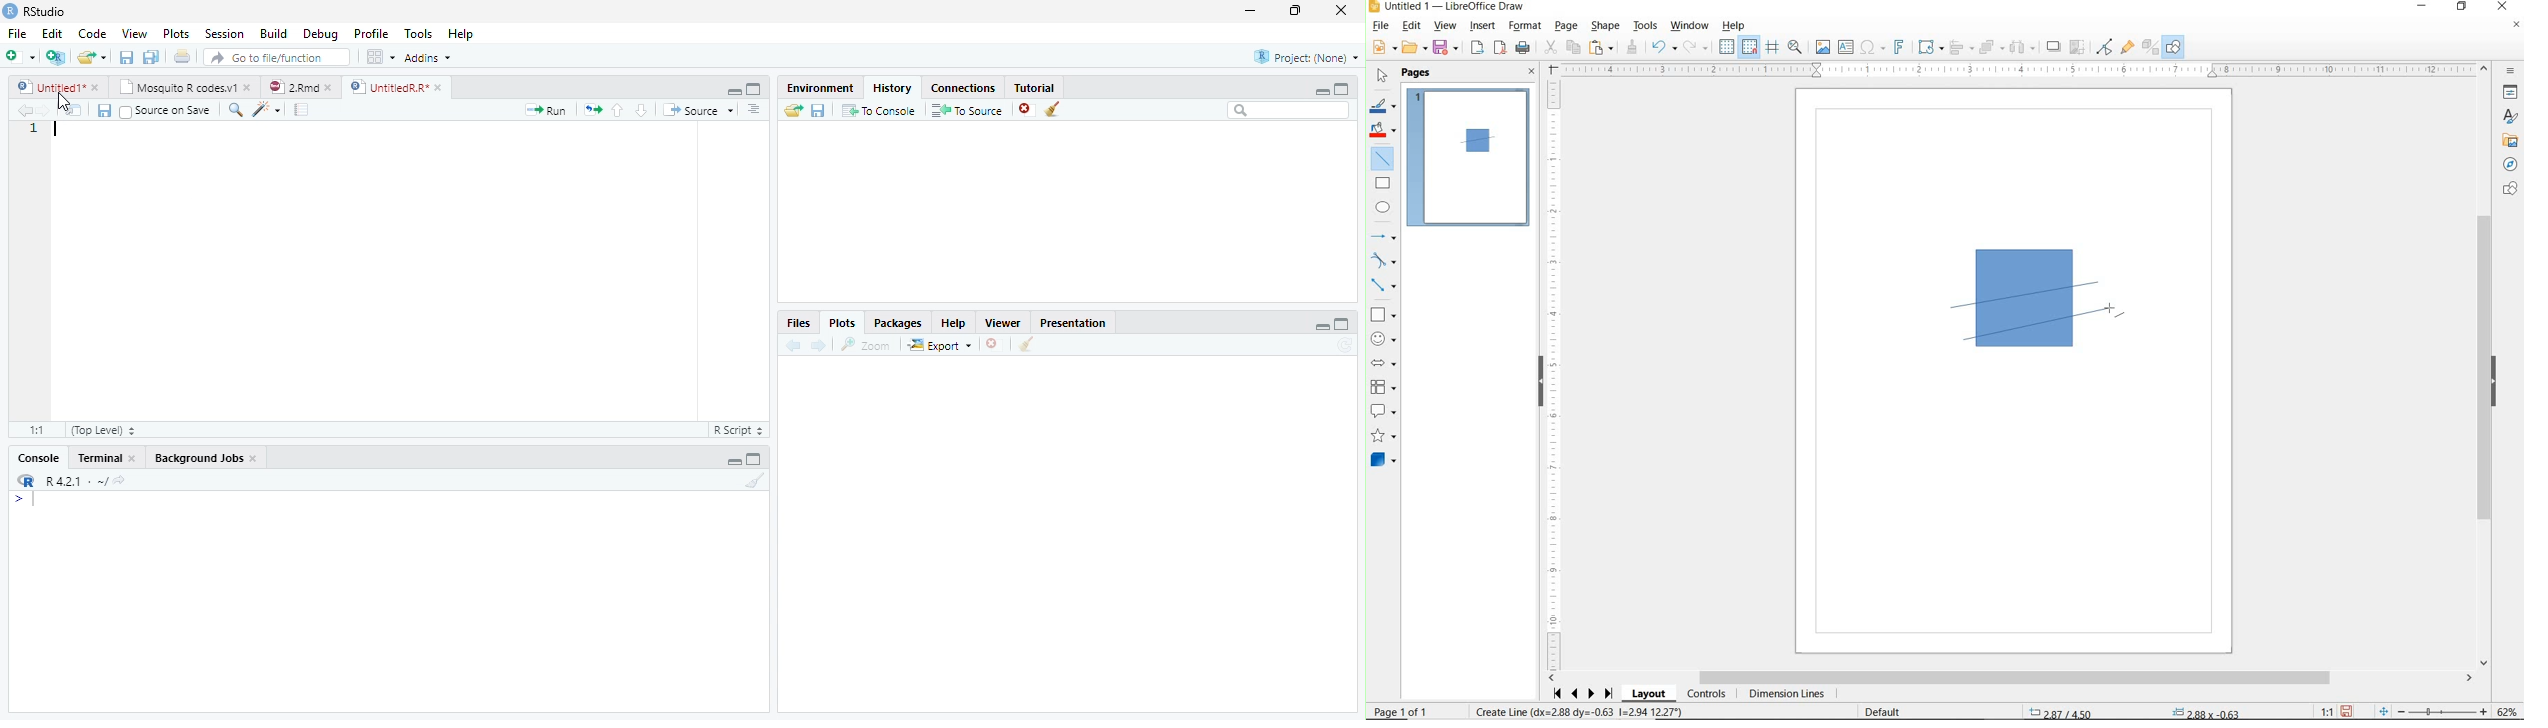 This screenshot has width=2548, height=728. What do you see at coordinates (1478, 140) in the screenshot?
I see `LINE ADDED` at bounding box center [1478, 140].